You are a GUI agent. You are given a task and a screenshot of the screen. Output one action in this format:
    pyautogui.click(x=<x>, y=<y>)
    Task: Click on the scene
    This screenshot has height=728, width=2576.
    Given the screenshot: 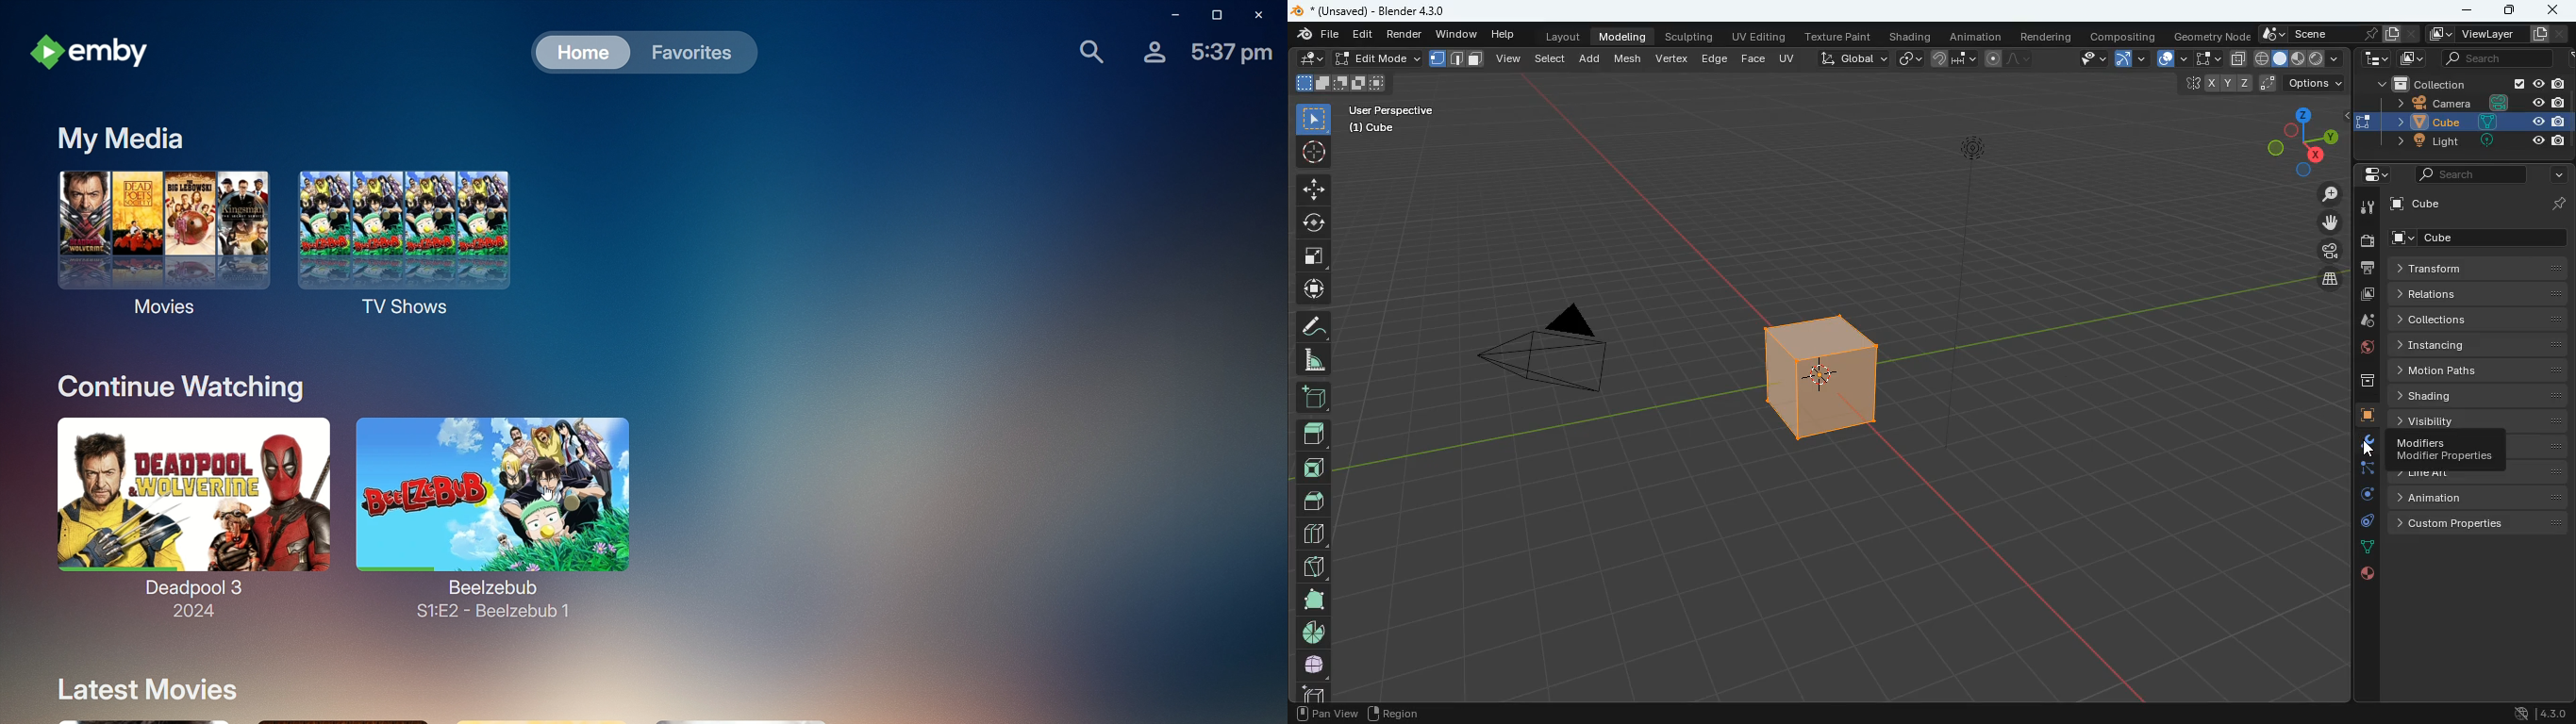 What is the action you would take?
    pyautogui.click(x=2335, y=34)
    